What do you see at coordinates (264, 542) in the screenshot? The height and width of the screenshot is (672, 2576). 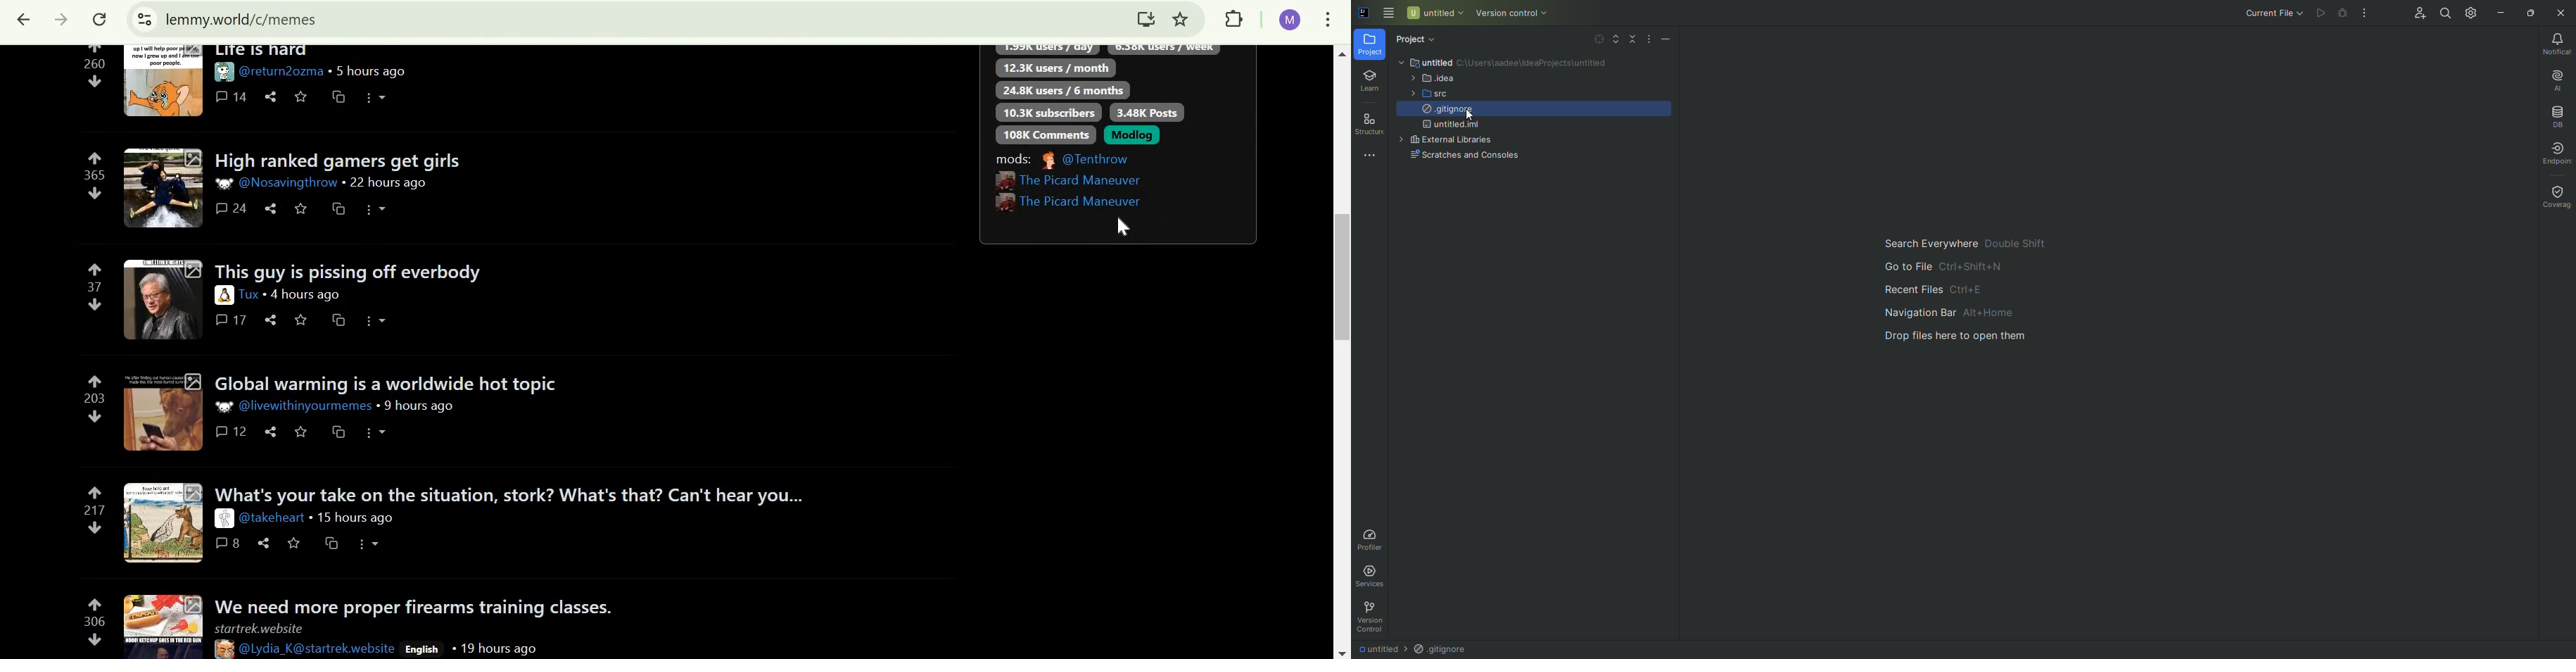 I see `share` at bounding box center [264, 542].